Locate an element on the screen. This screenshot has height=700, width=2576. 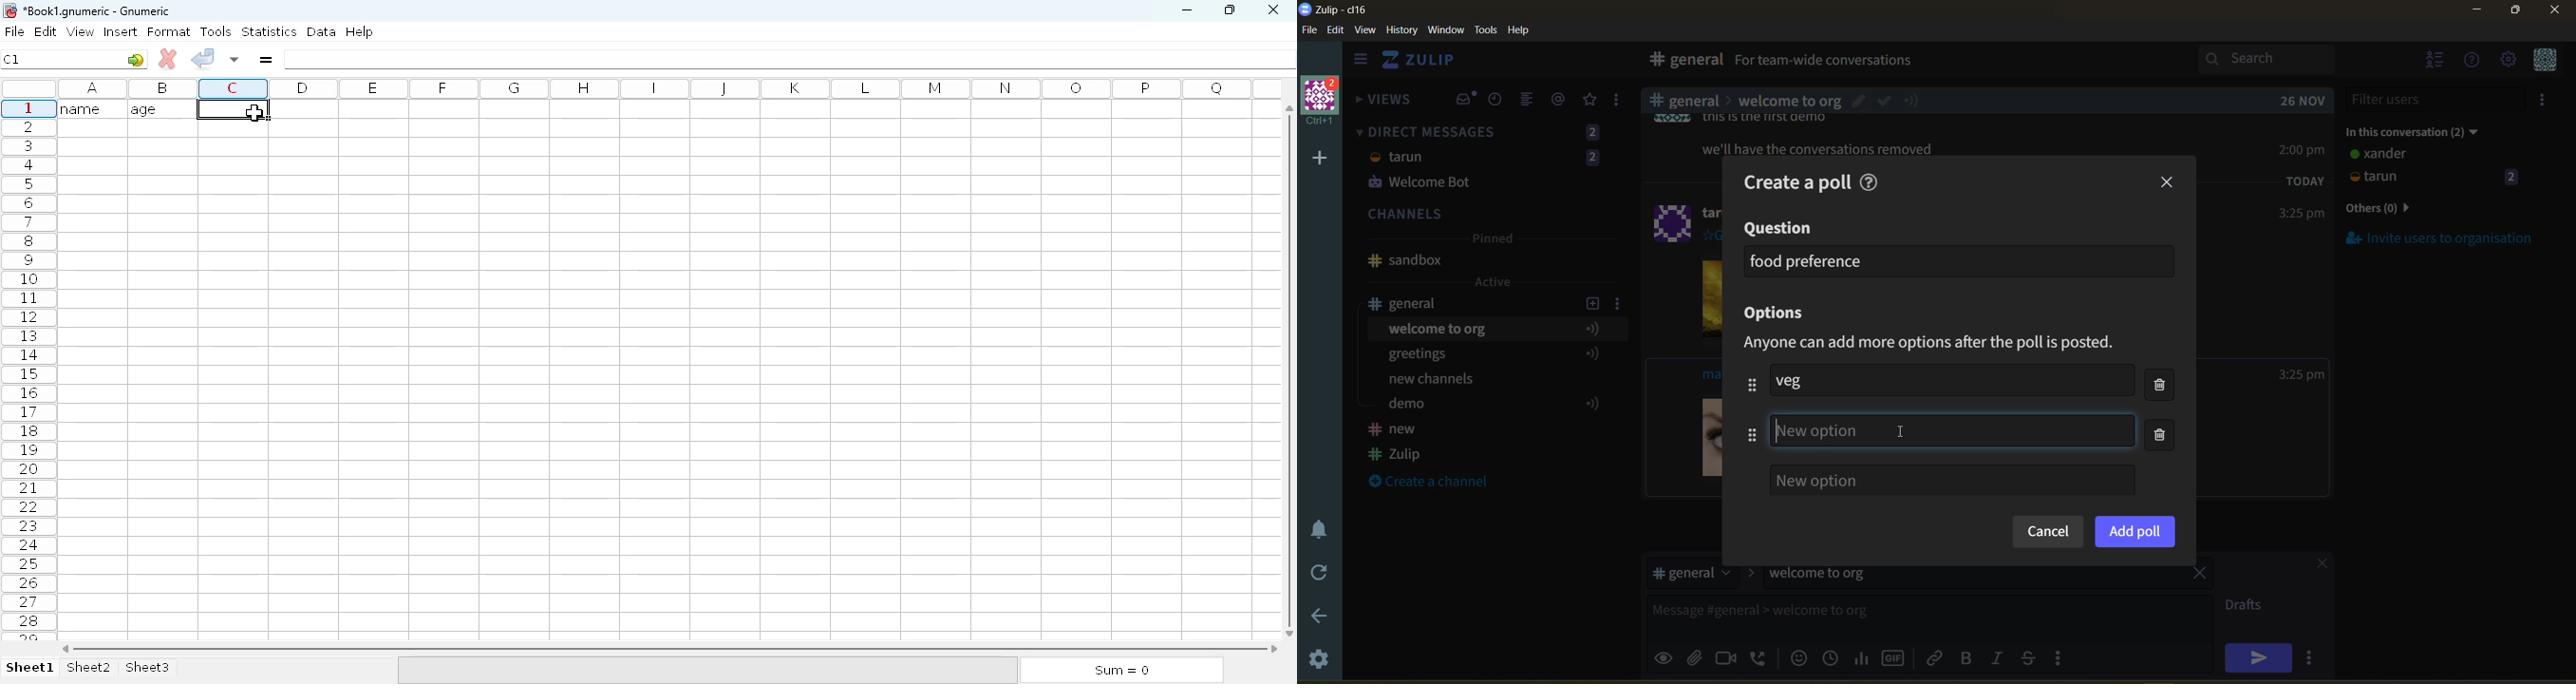
strikethrough is located at coordinates (2033, 657).